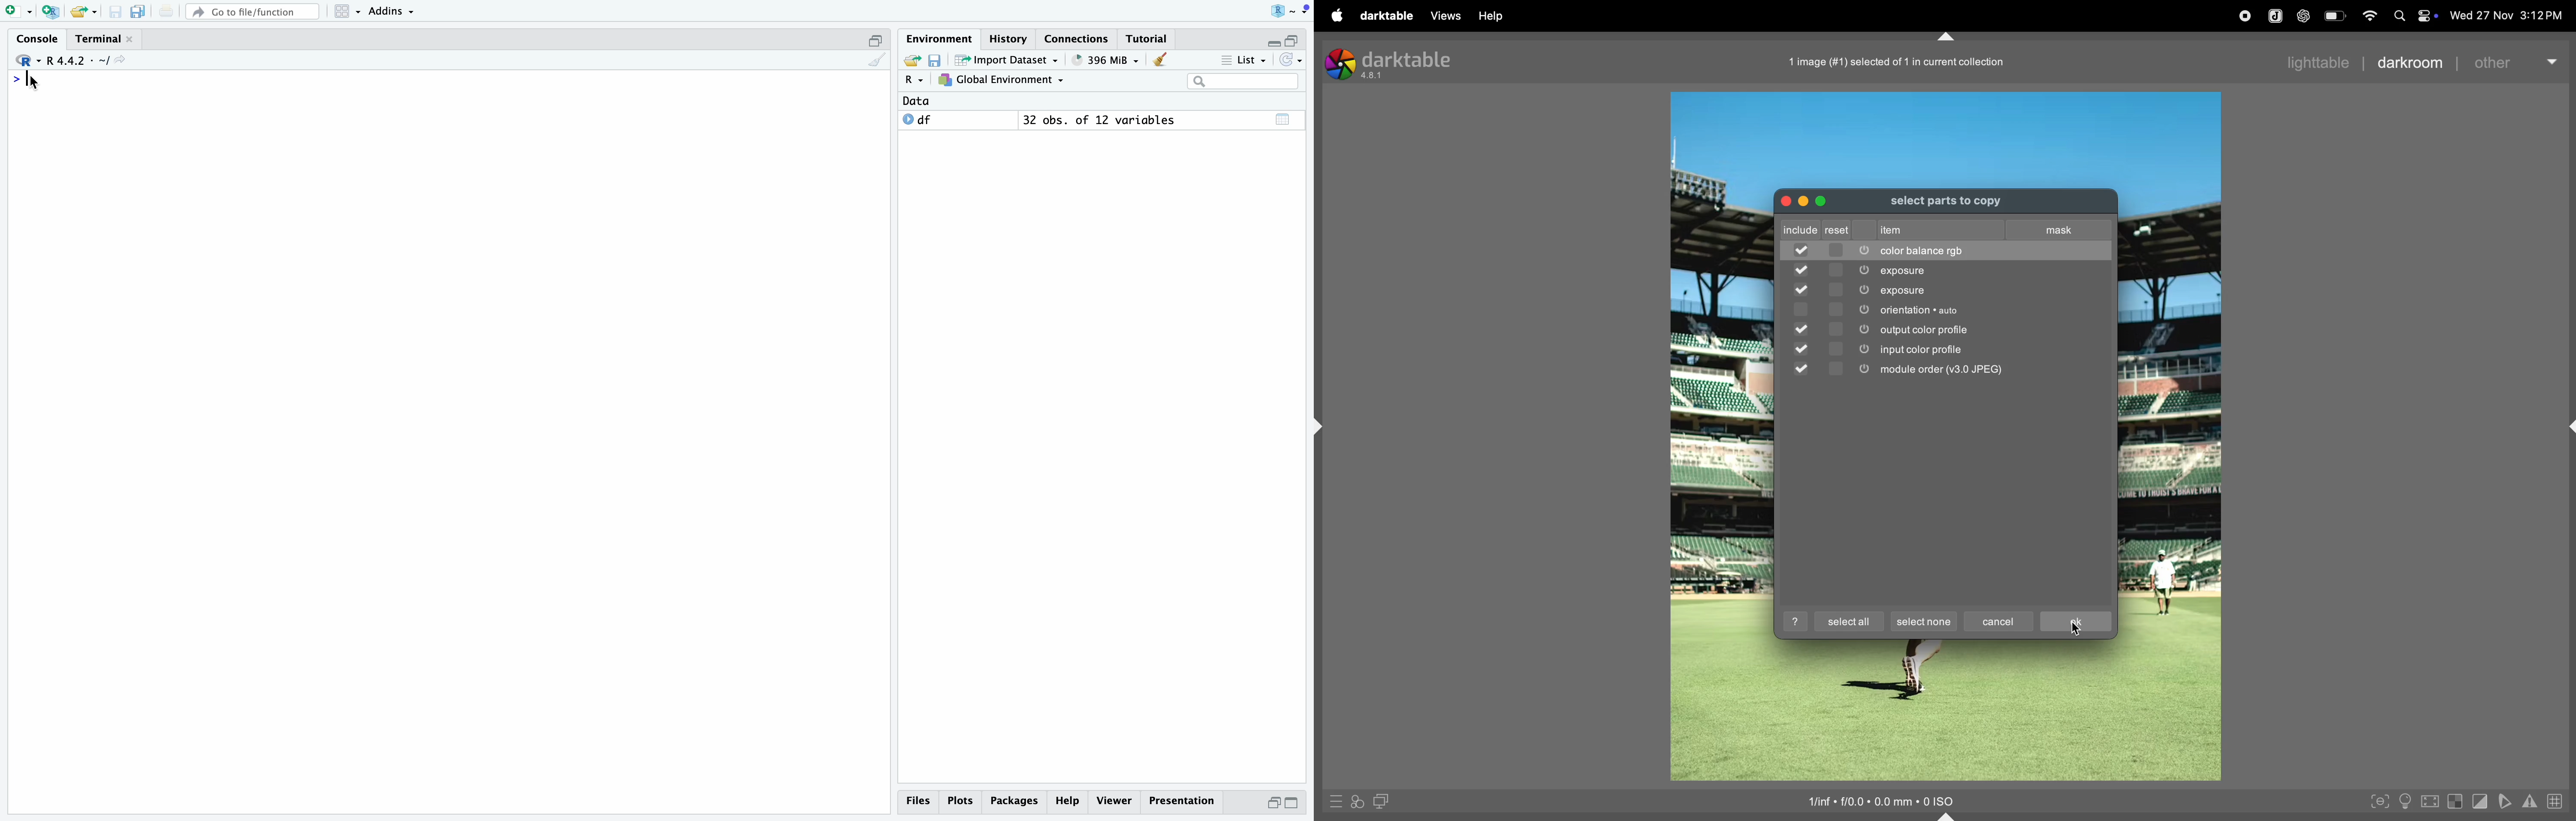 Image resolution: width=2576 pixels, height=840 pixels. Describe the element at coordinates (51, 11) in the screenshot. I see `add R file` at that location.